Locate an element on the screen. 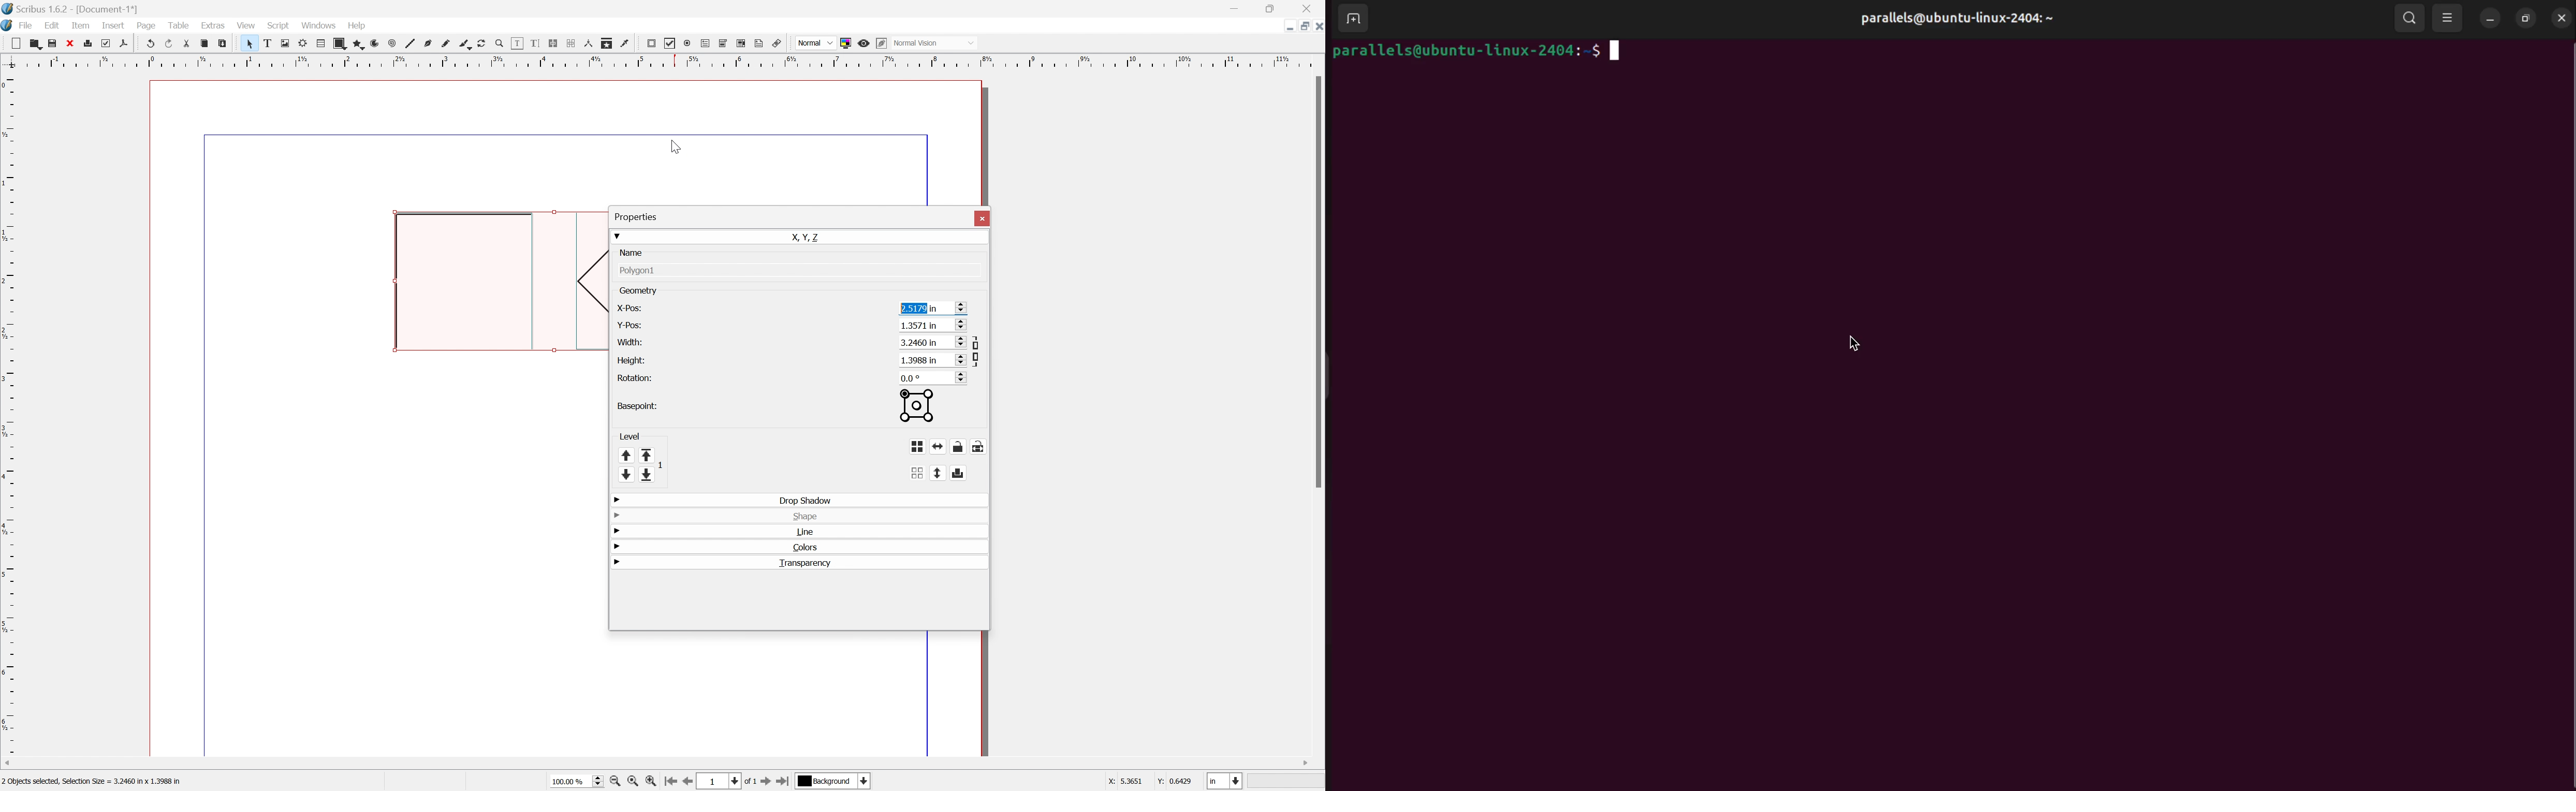  undo is located at coordinates (150, 44).